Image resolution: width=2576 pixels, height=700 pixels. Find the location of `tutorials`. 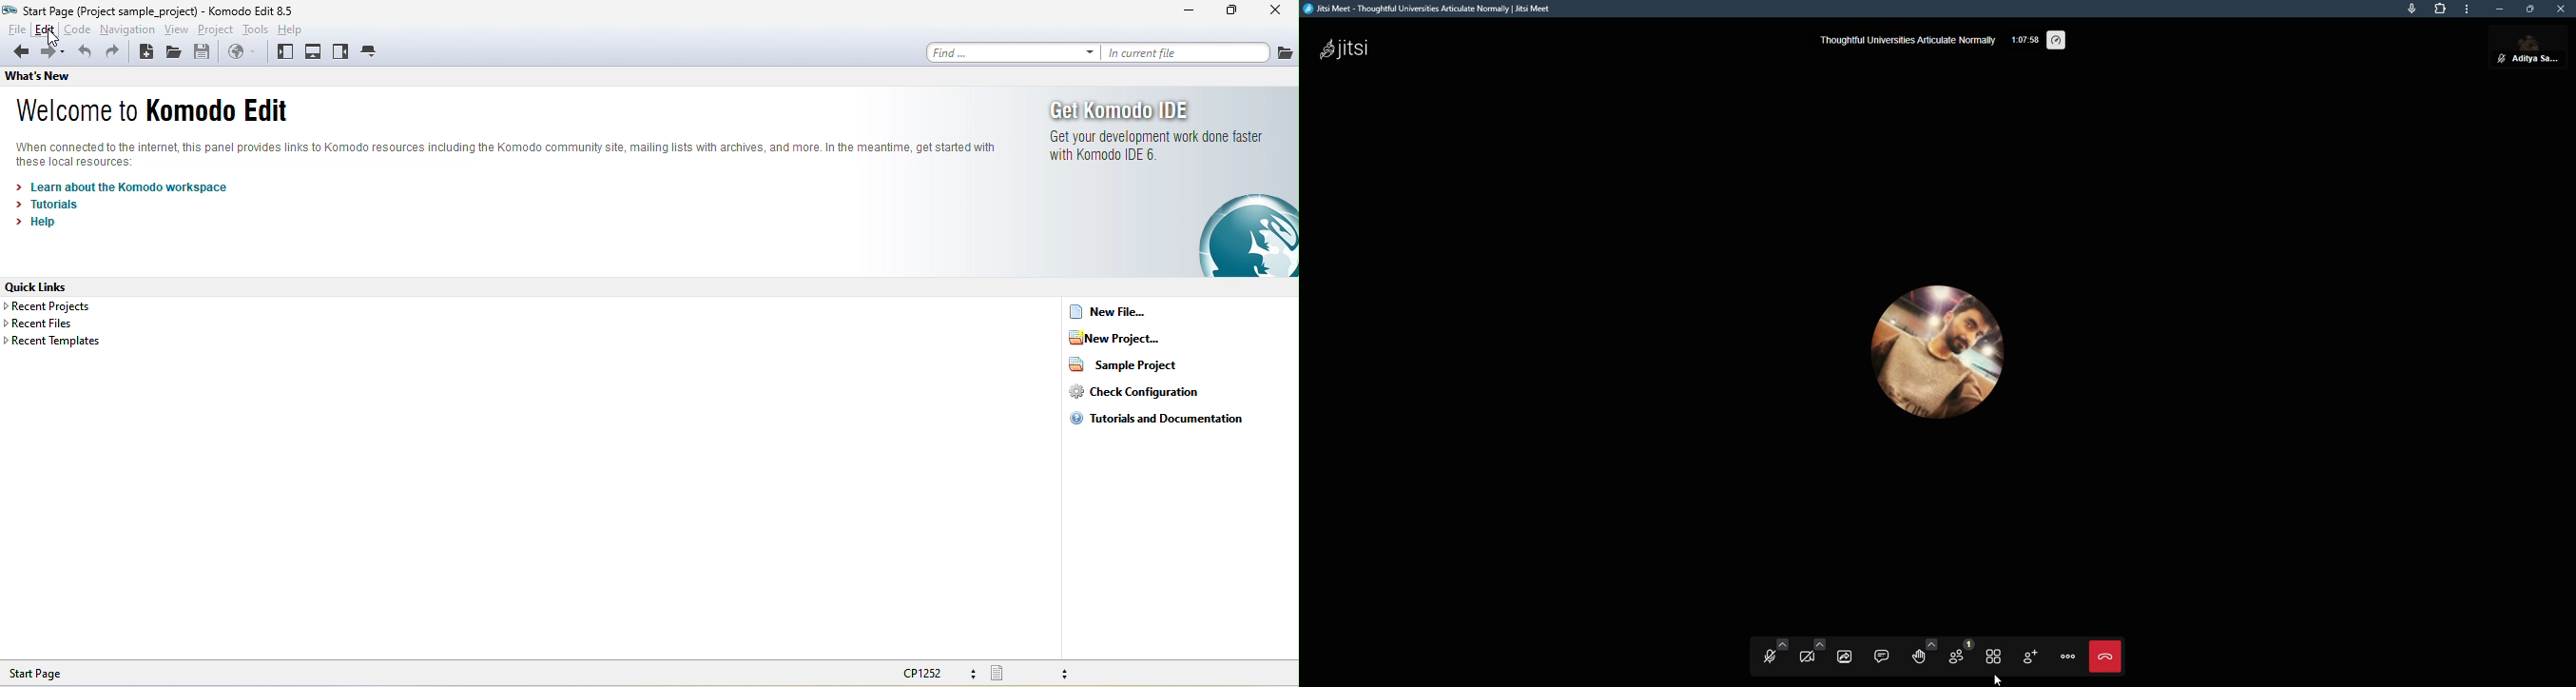

tutorials is located at coordinates (43, 206).